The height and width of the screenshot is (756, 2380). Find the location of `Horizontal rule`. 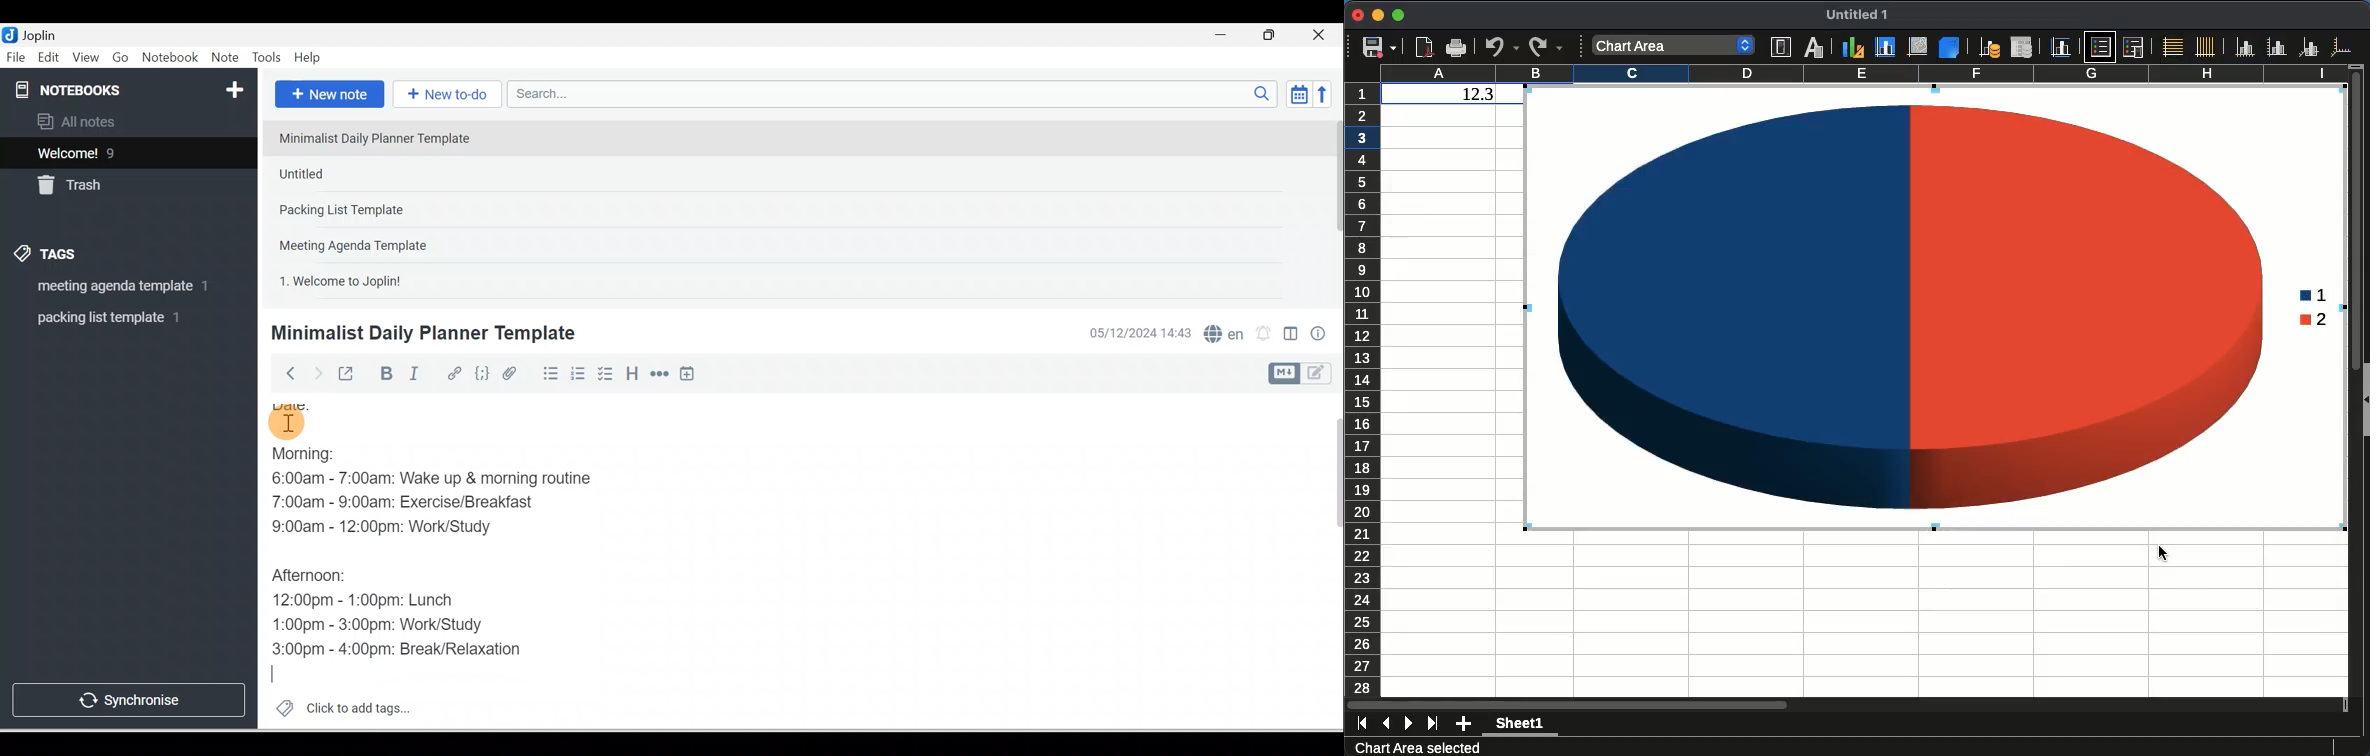

Horizontal rule is located at coordinates (661, 374).